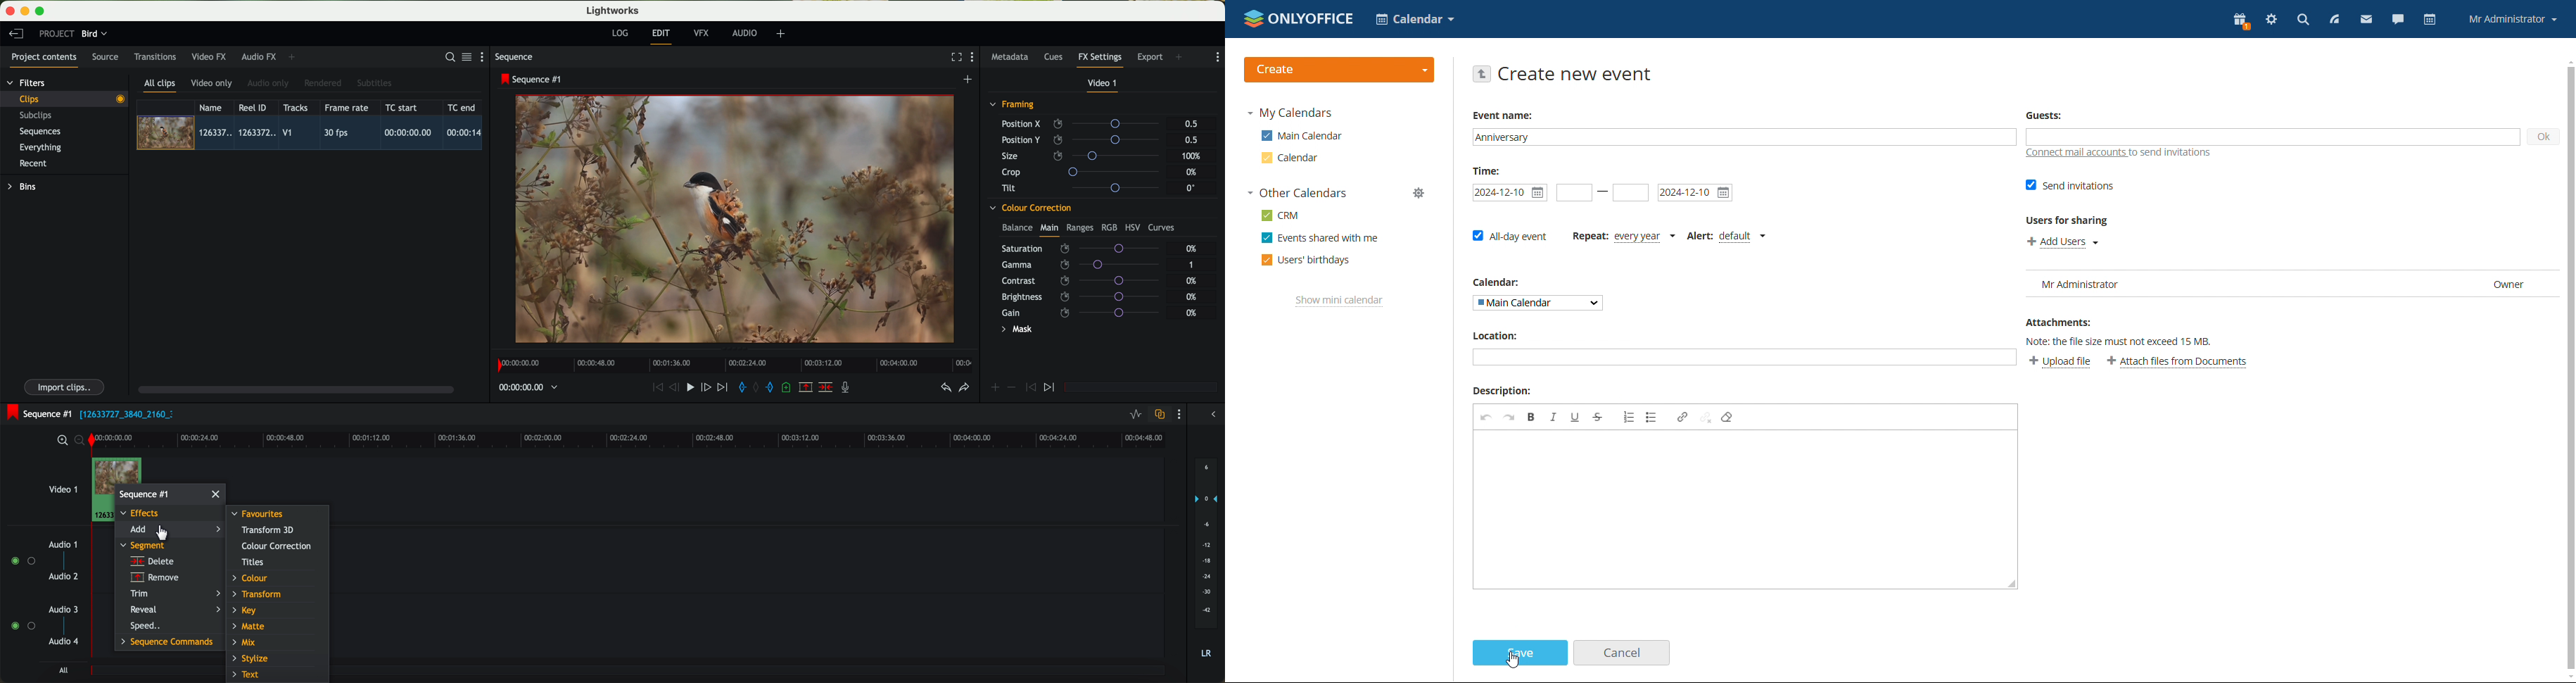 This screenshot has width=2576, height=700. I want to click on Time:, so click(1486, 170).